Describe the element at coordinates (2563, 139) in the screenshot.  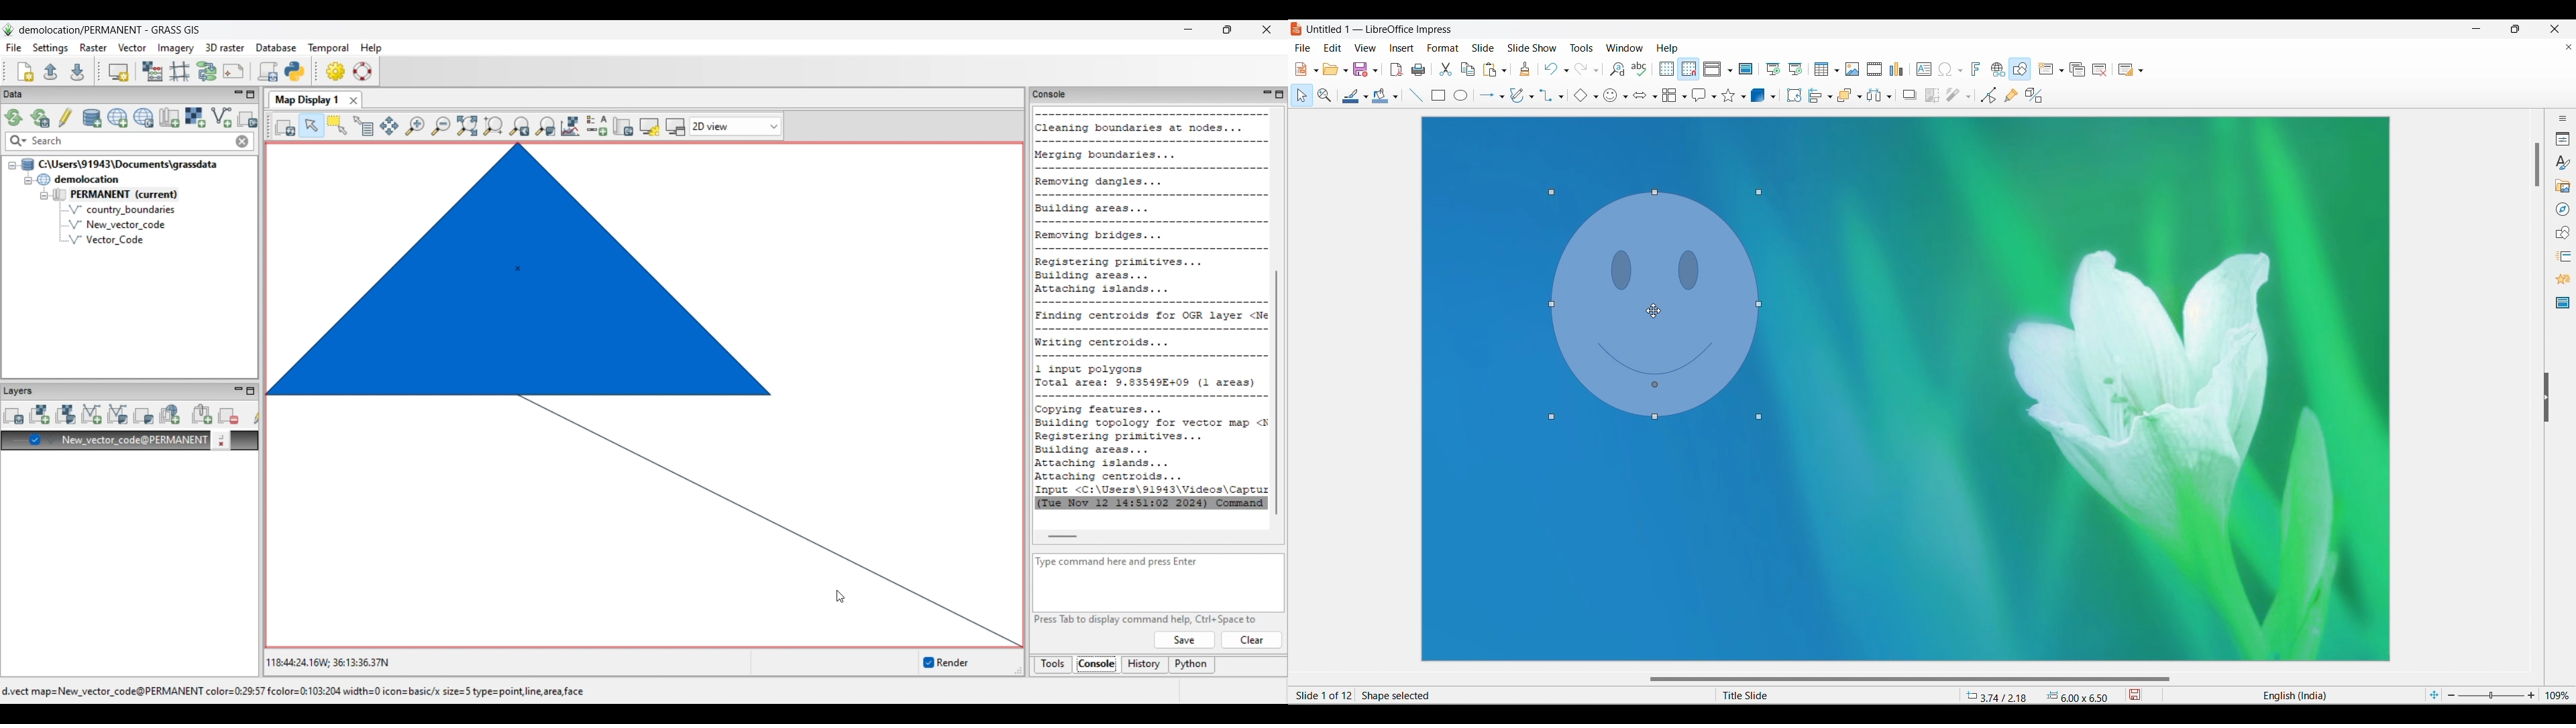
I see `Properties` at that location.